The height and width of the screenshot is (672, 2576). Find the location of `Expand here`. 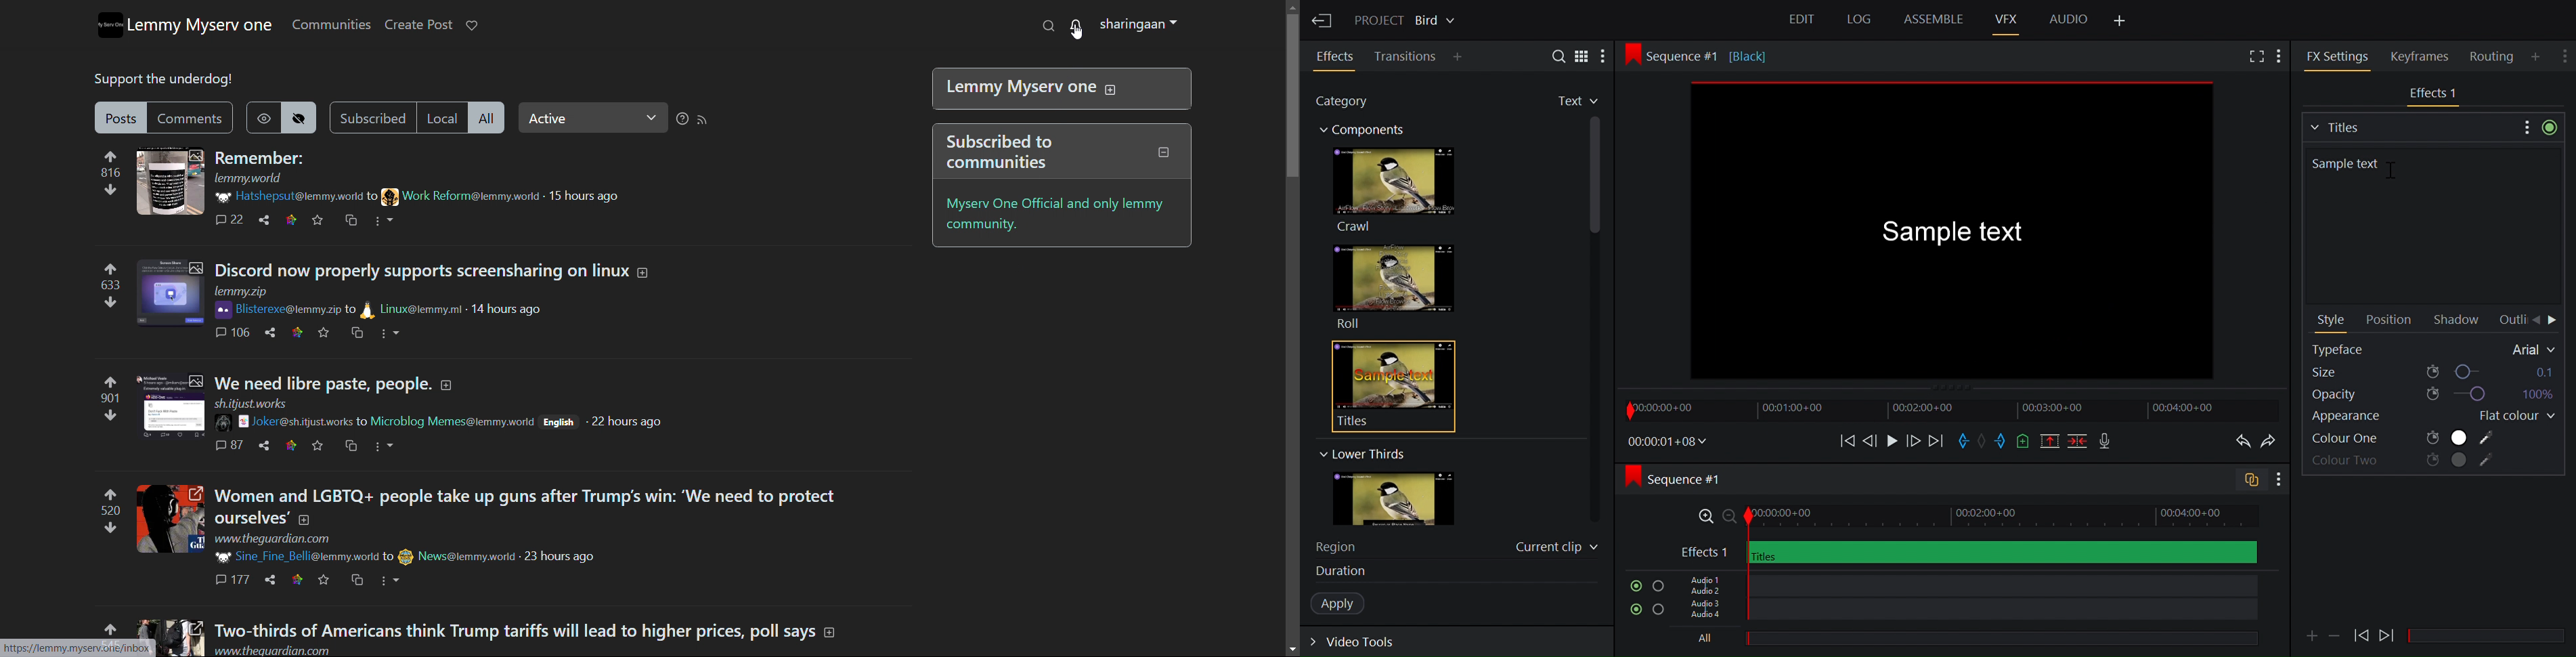

Expand here is located at coordinates (171, 626).